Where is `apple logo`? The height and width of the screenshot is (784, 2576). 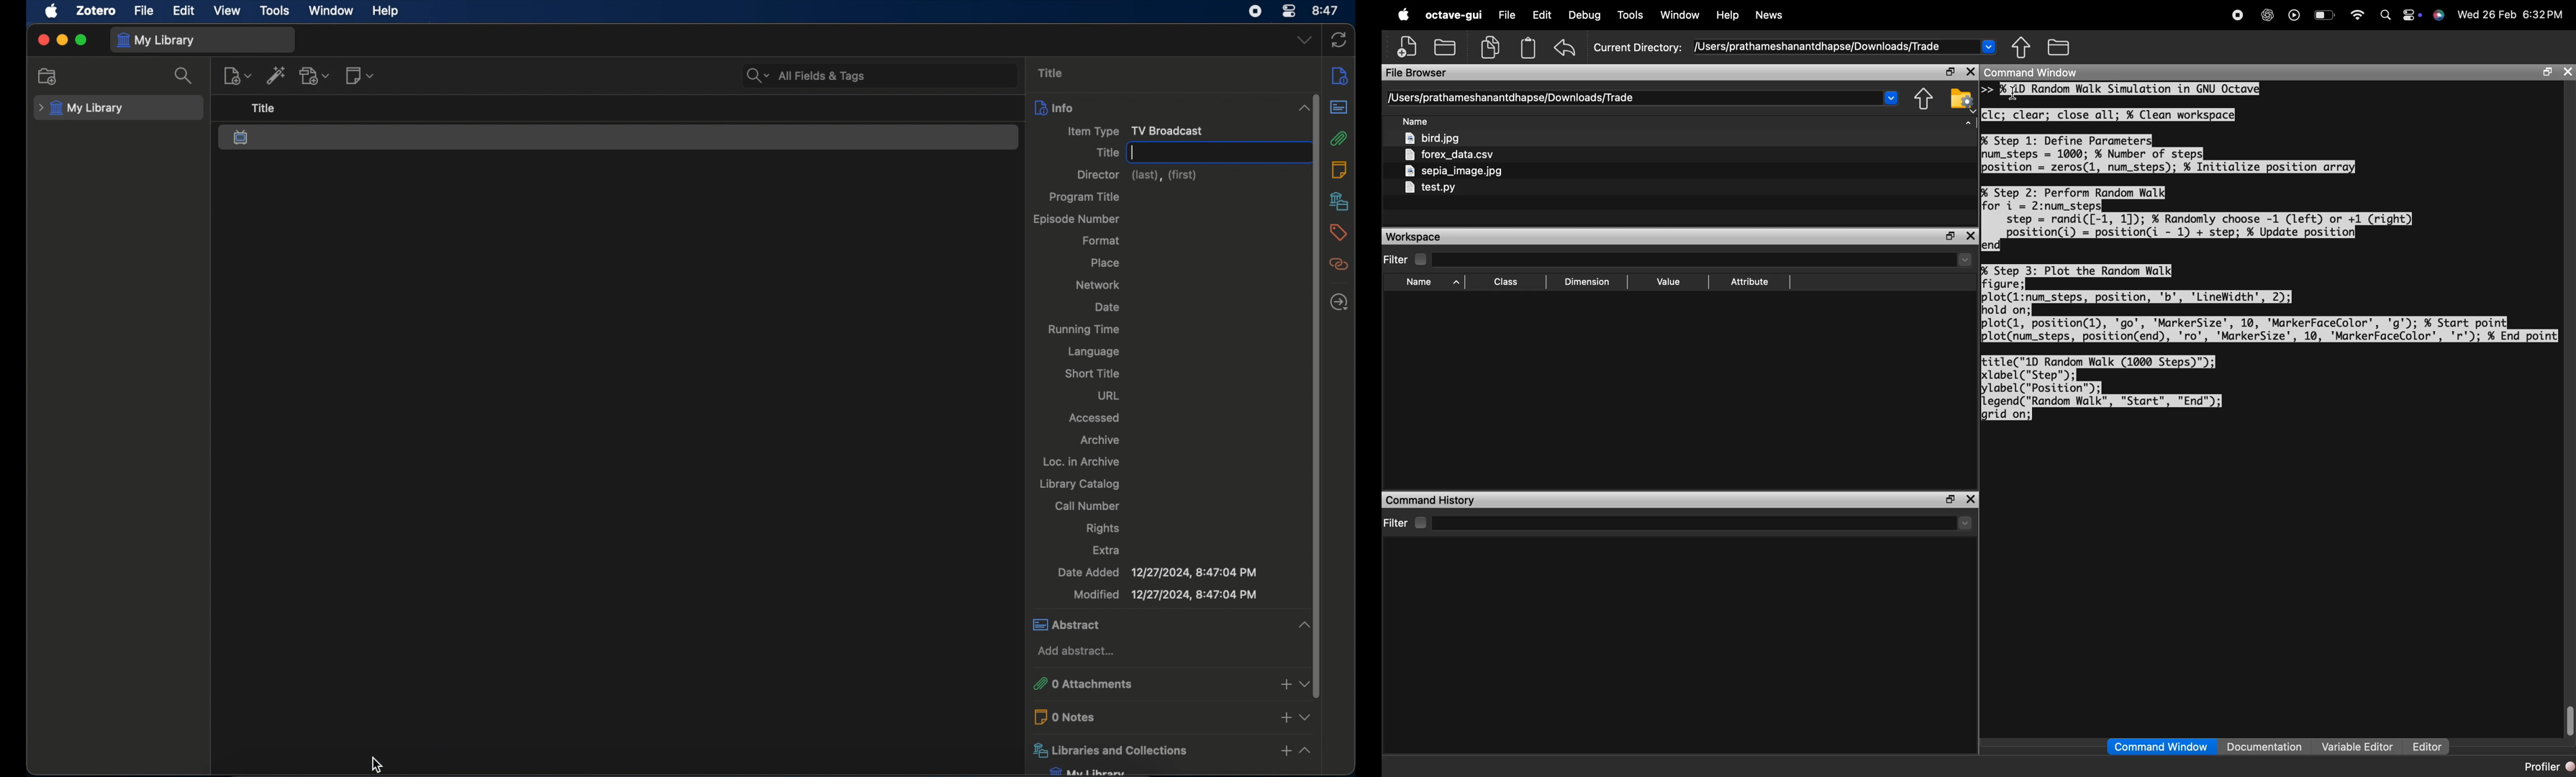
apple logo is located at coordinates (1401, 13).